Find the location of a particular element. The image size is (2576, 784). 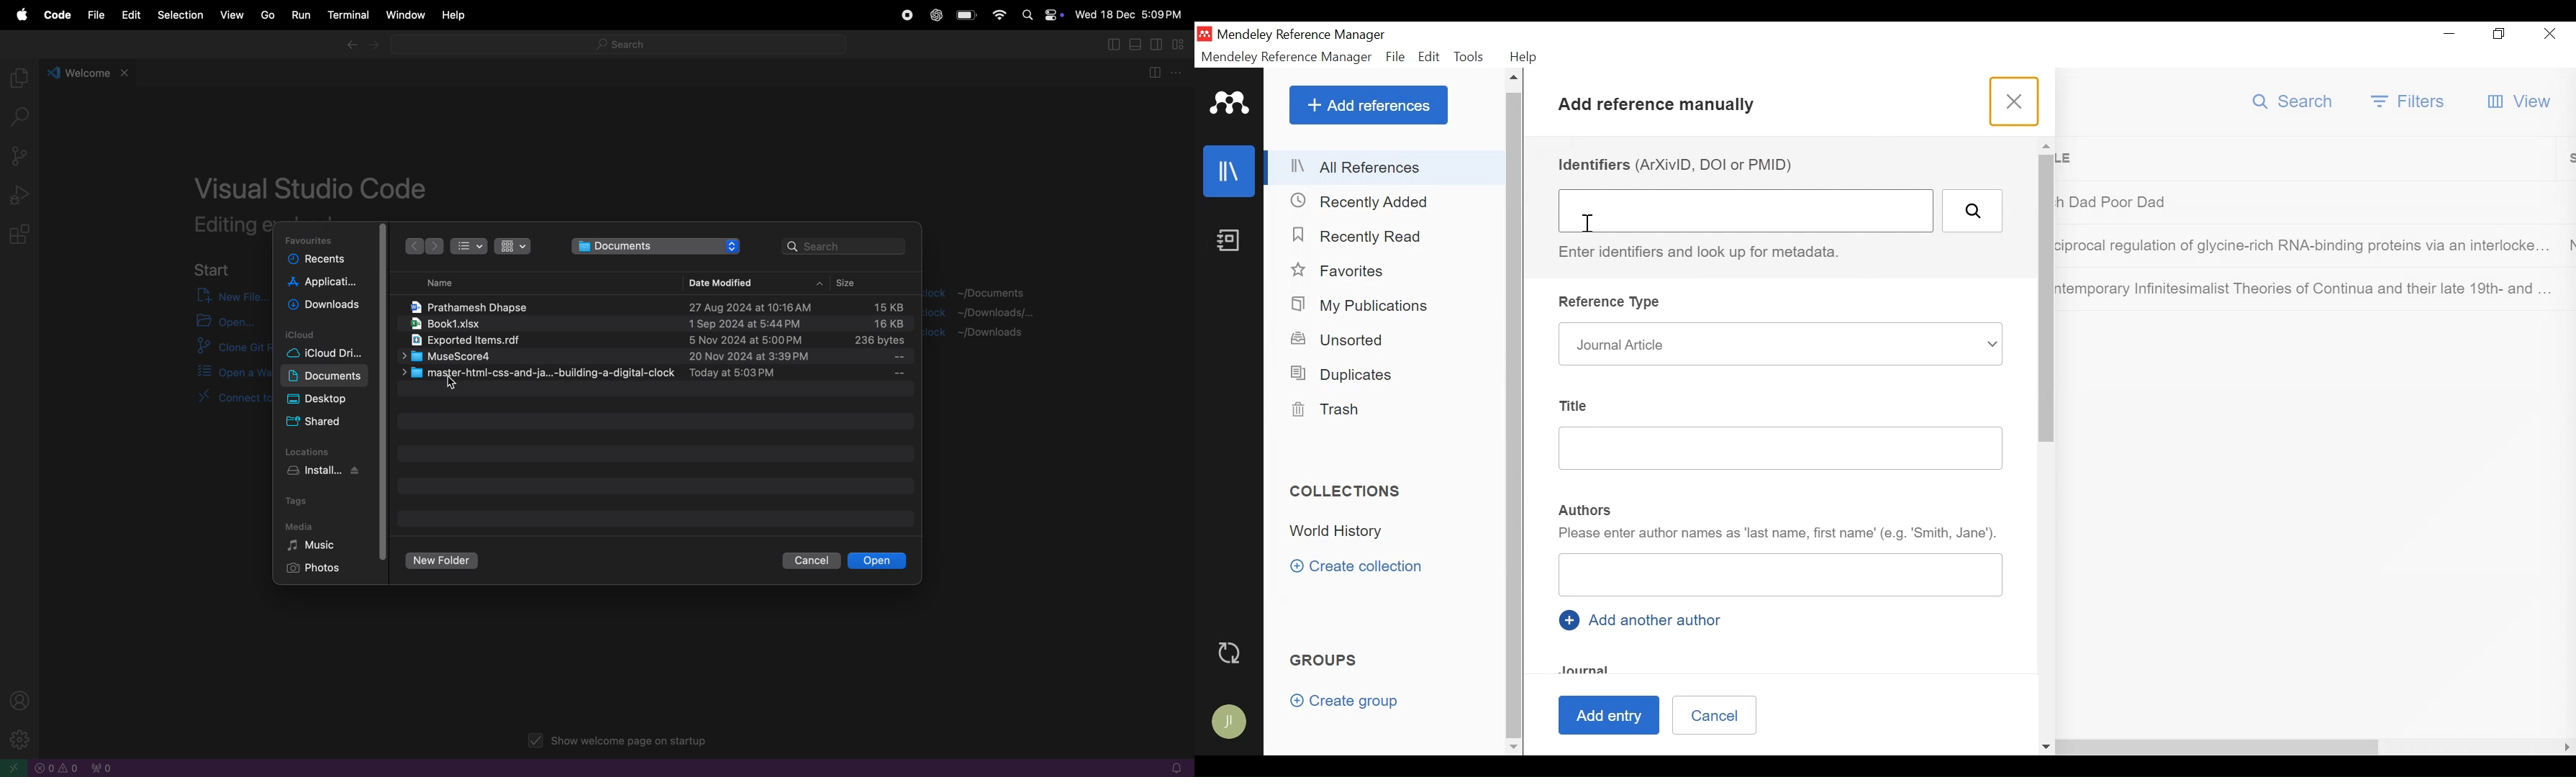

Vertical Scroll bar is located at coordinates (1515, 414).